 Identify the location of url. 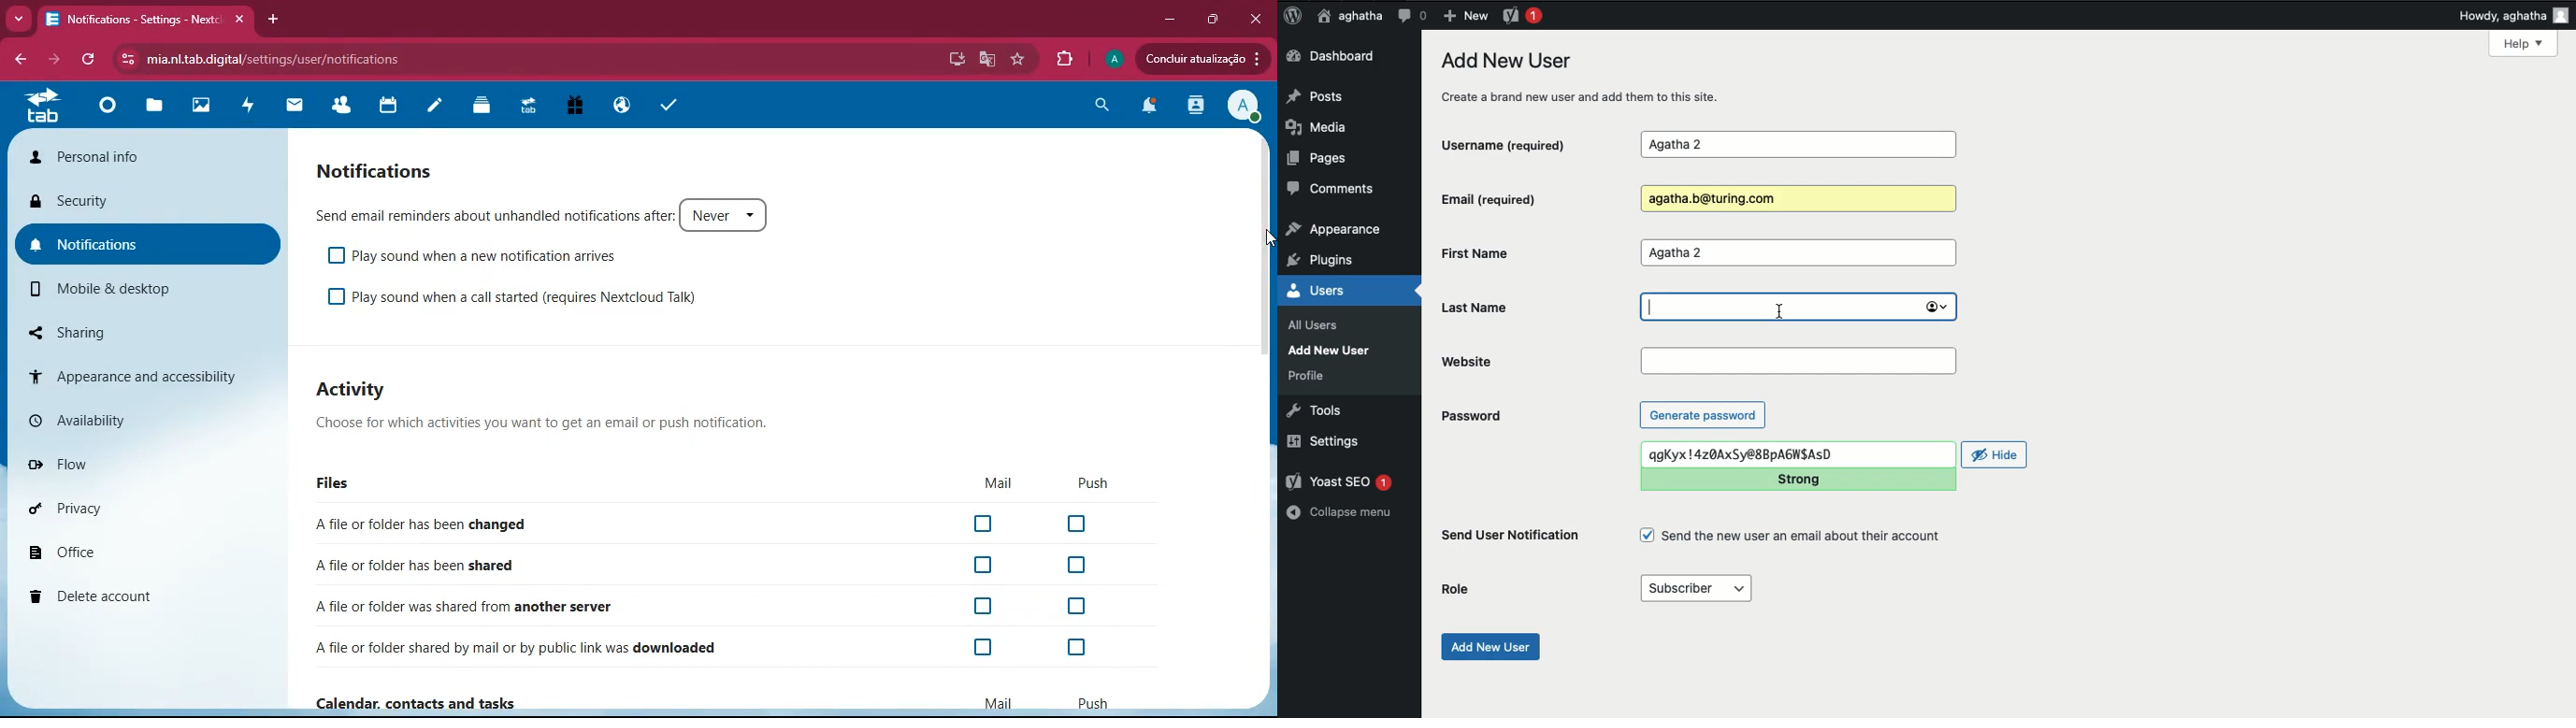
(314, 59).